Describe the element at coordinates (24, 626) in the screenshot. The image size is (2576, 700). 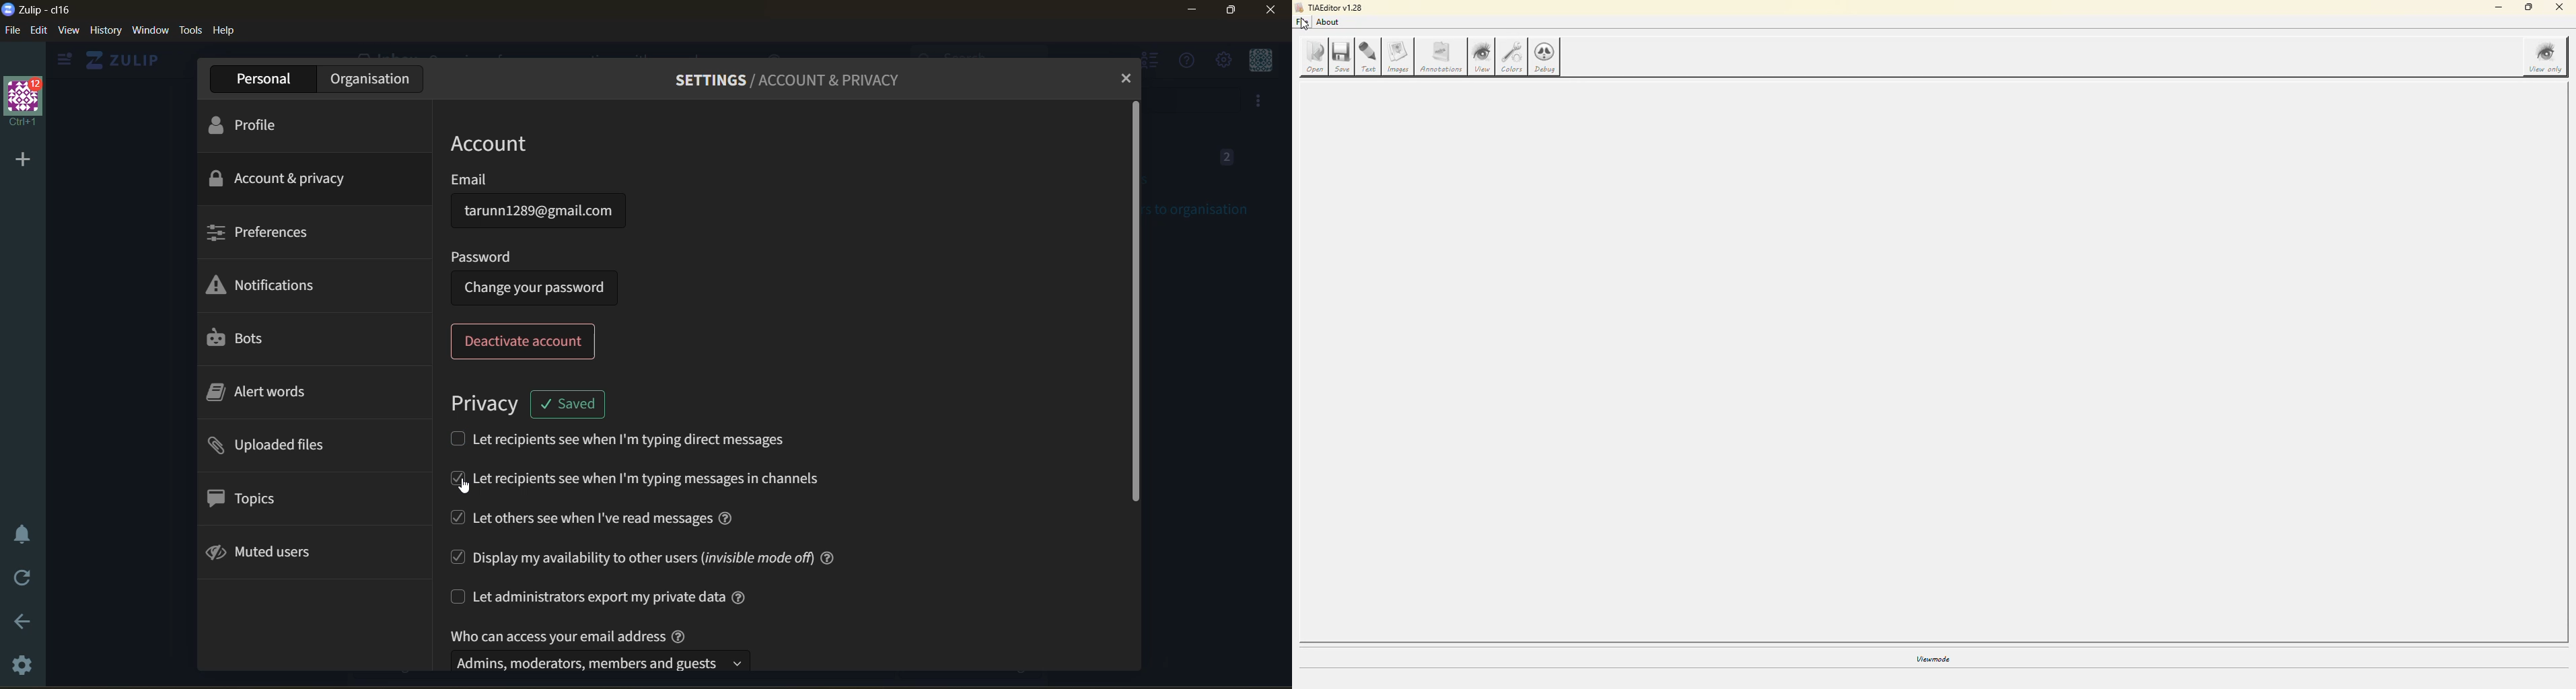
I see `go back` at that location.